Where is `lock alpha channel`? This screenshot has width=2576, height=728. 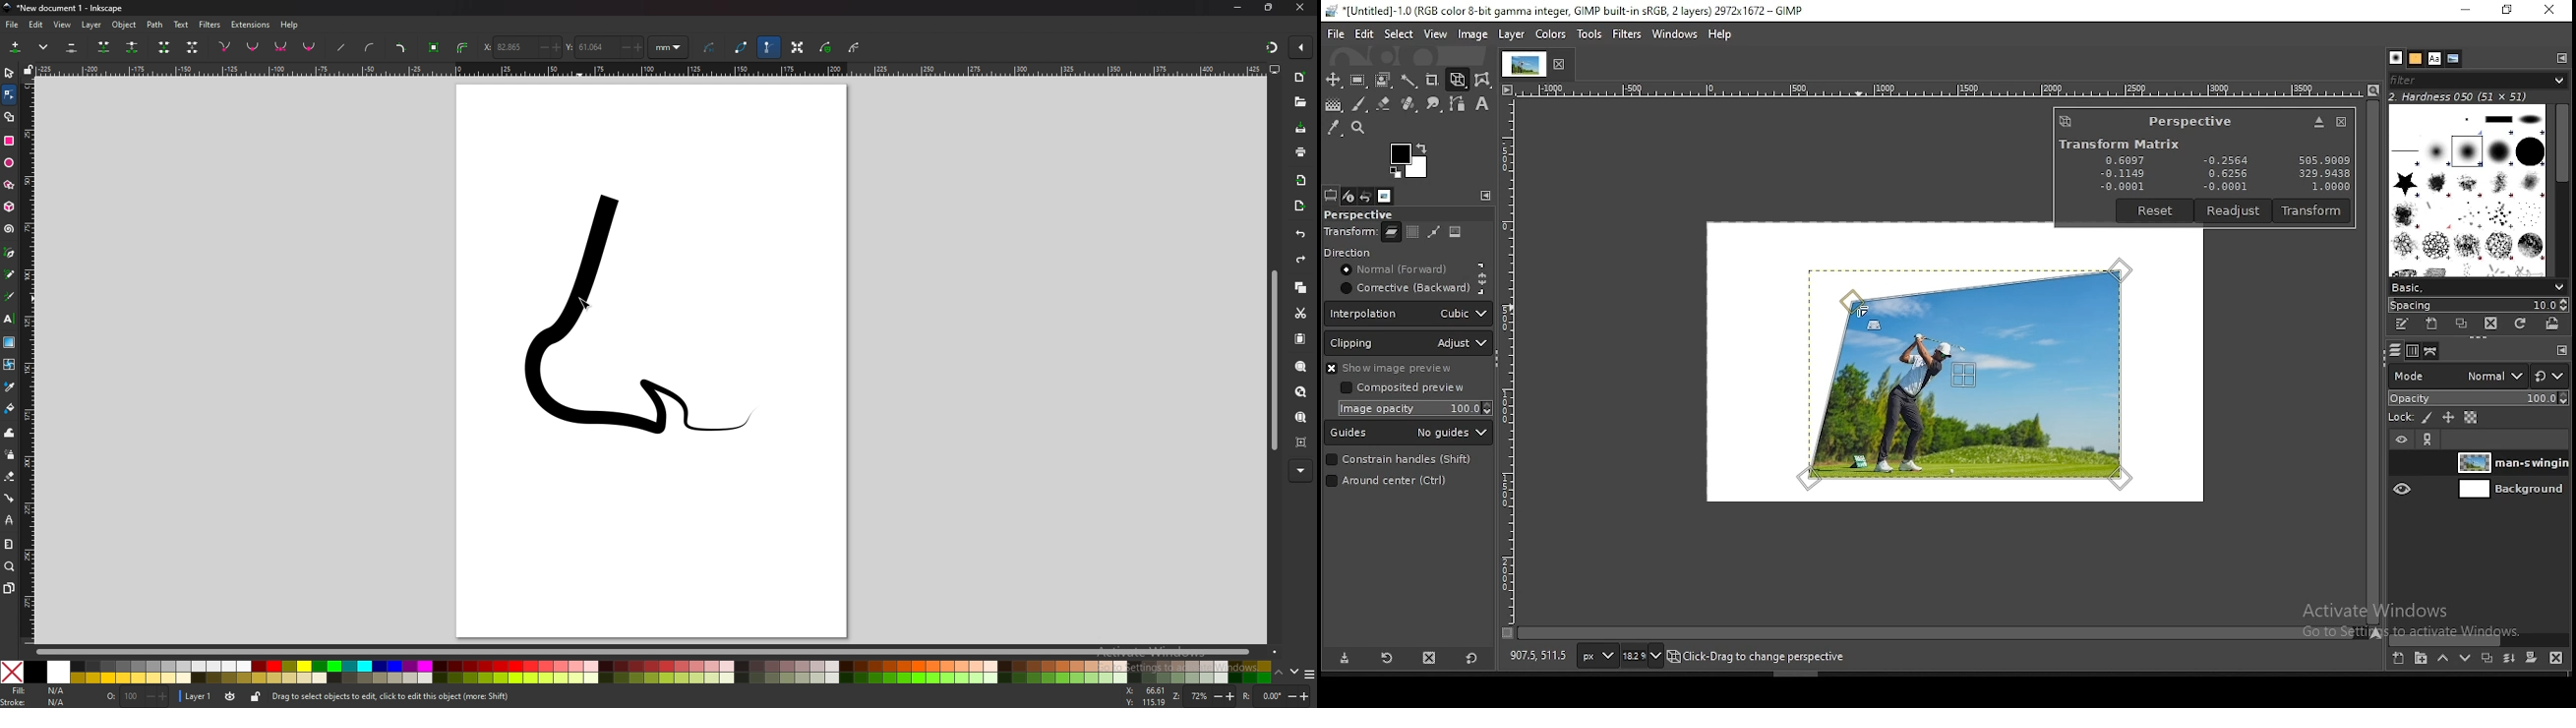 lock alpha channel is located at coordinates (2470, 419).